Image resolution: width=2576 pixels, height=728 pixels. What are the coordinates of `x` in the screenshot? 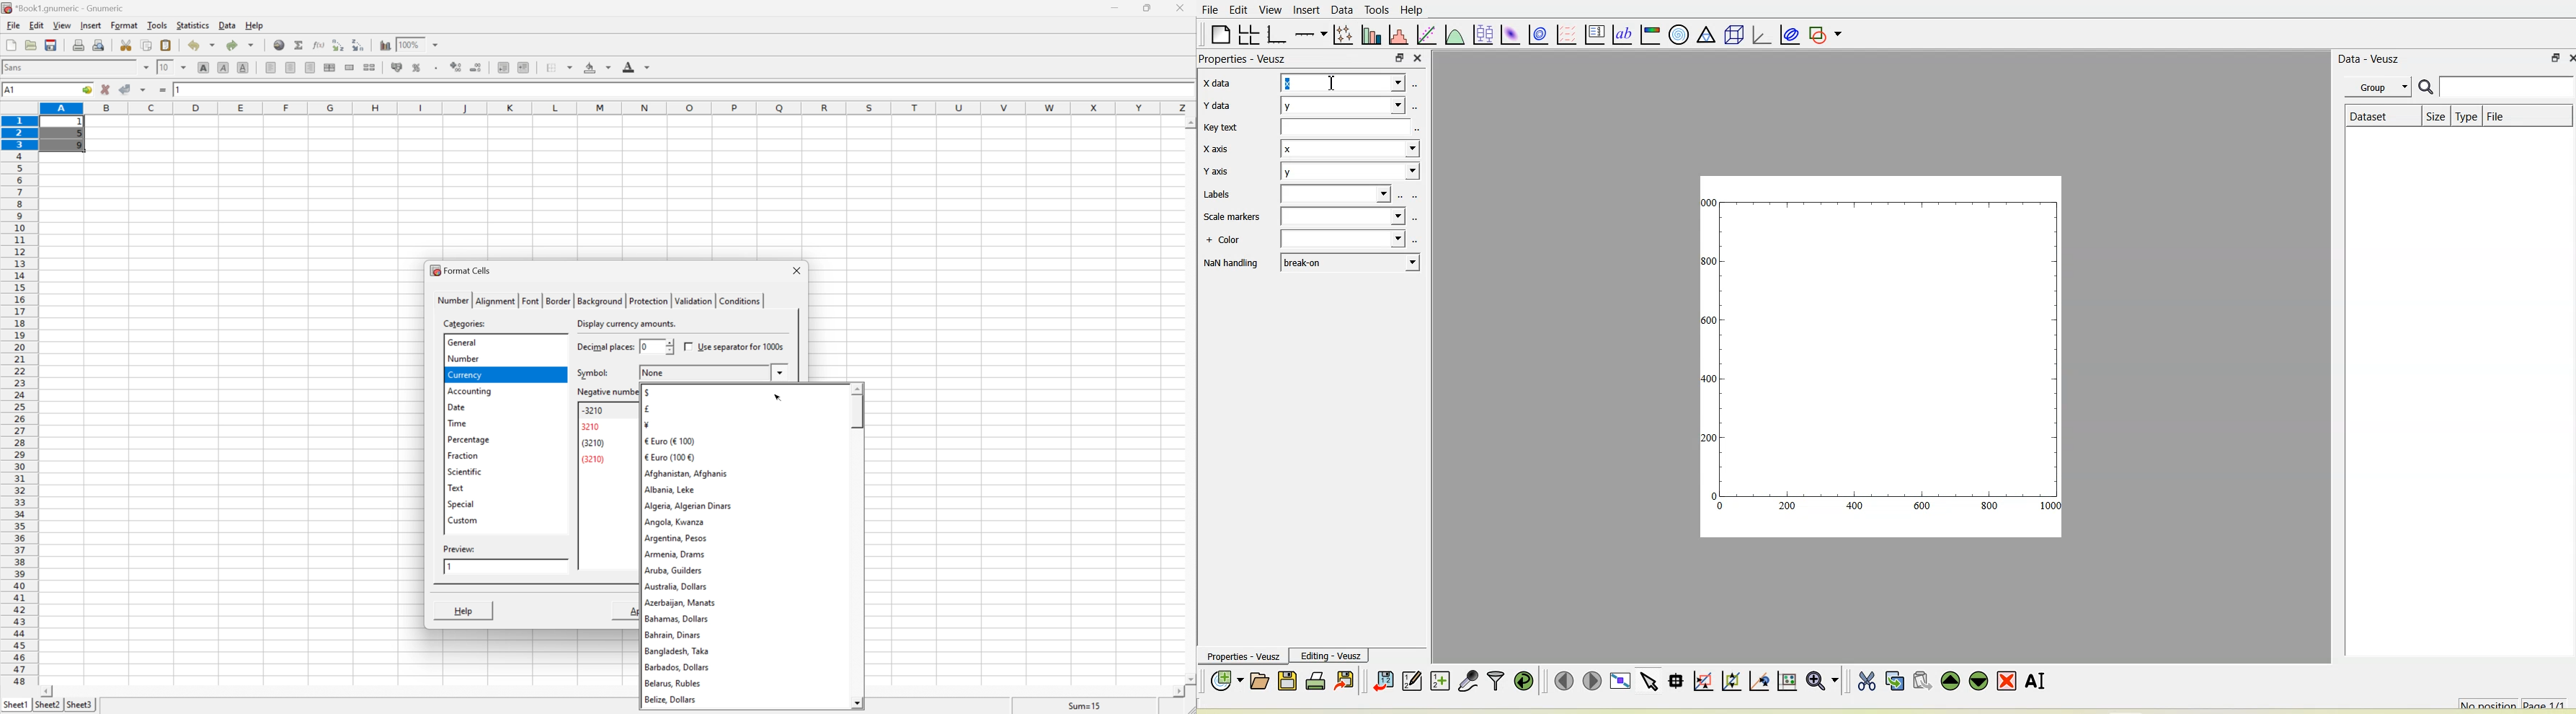 It's located at (1342, 82).